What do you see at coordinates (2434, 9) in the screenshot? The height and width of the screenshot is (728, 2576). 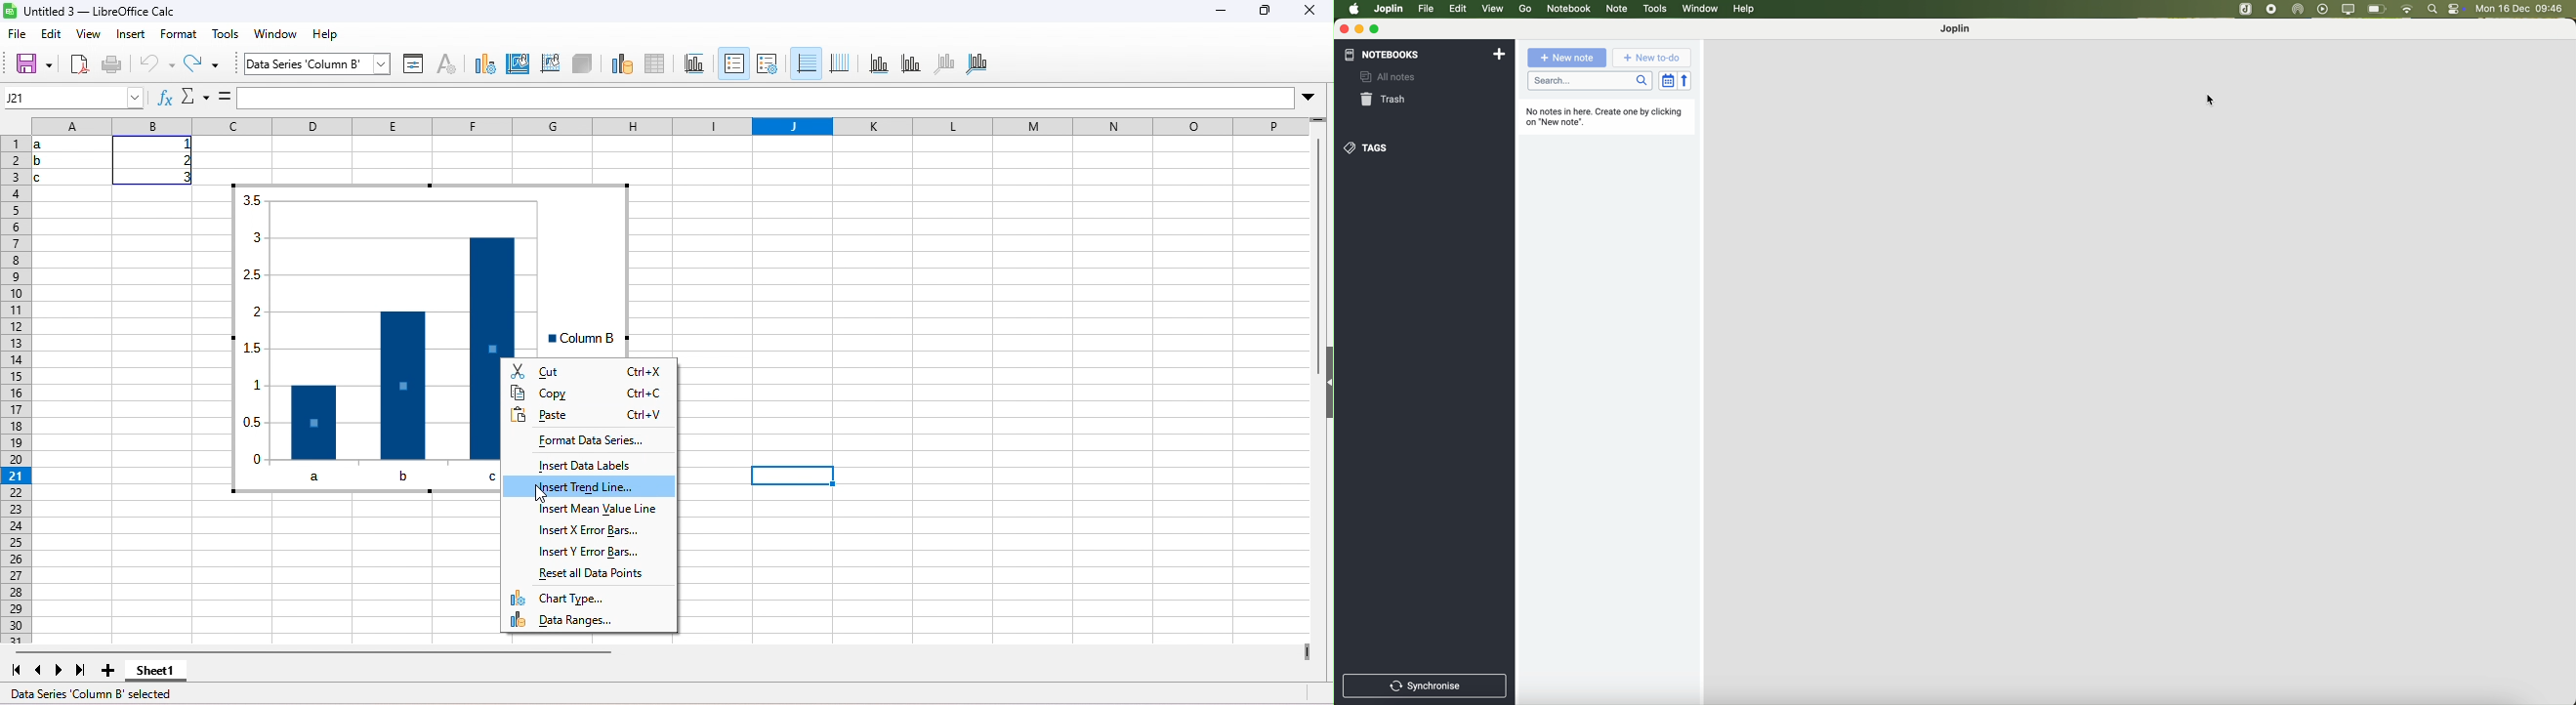 I see `spotlight search` at bounding box center [2434, 9].